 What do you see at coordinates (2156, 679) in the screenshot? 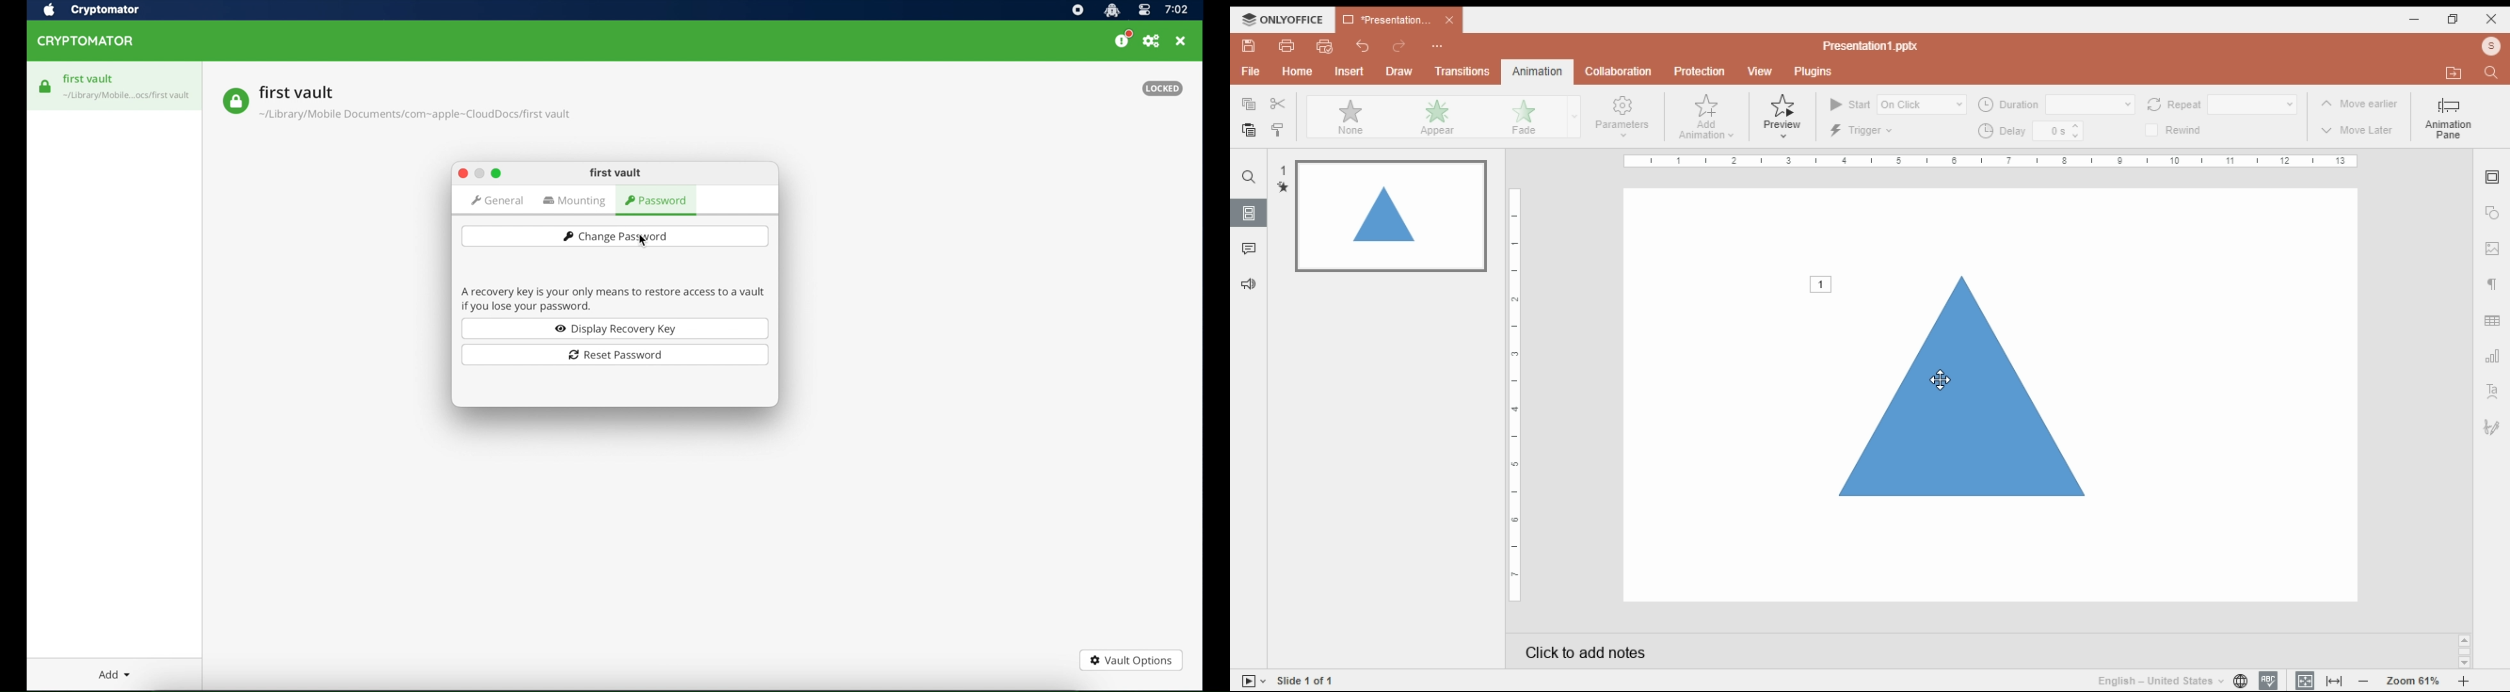
I see `language` at bounding box center [2156, 679].